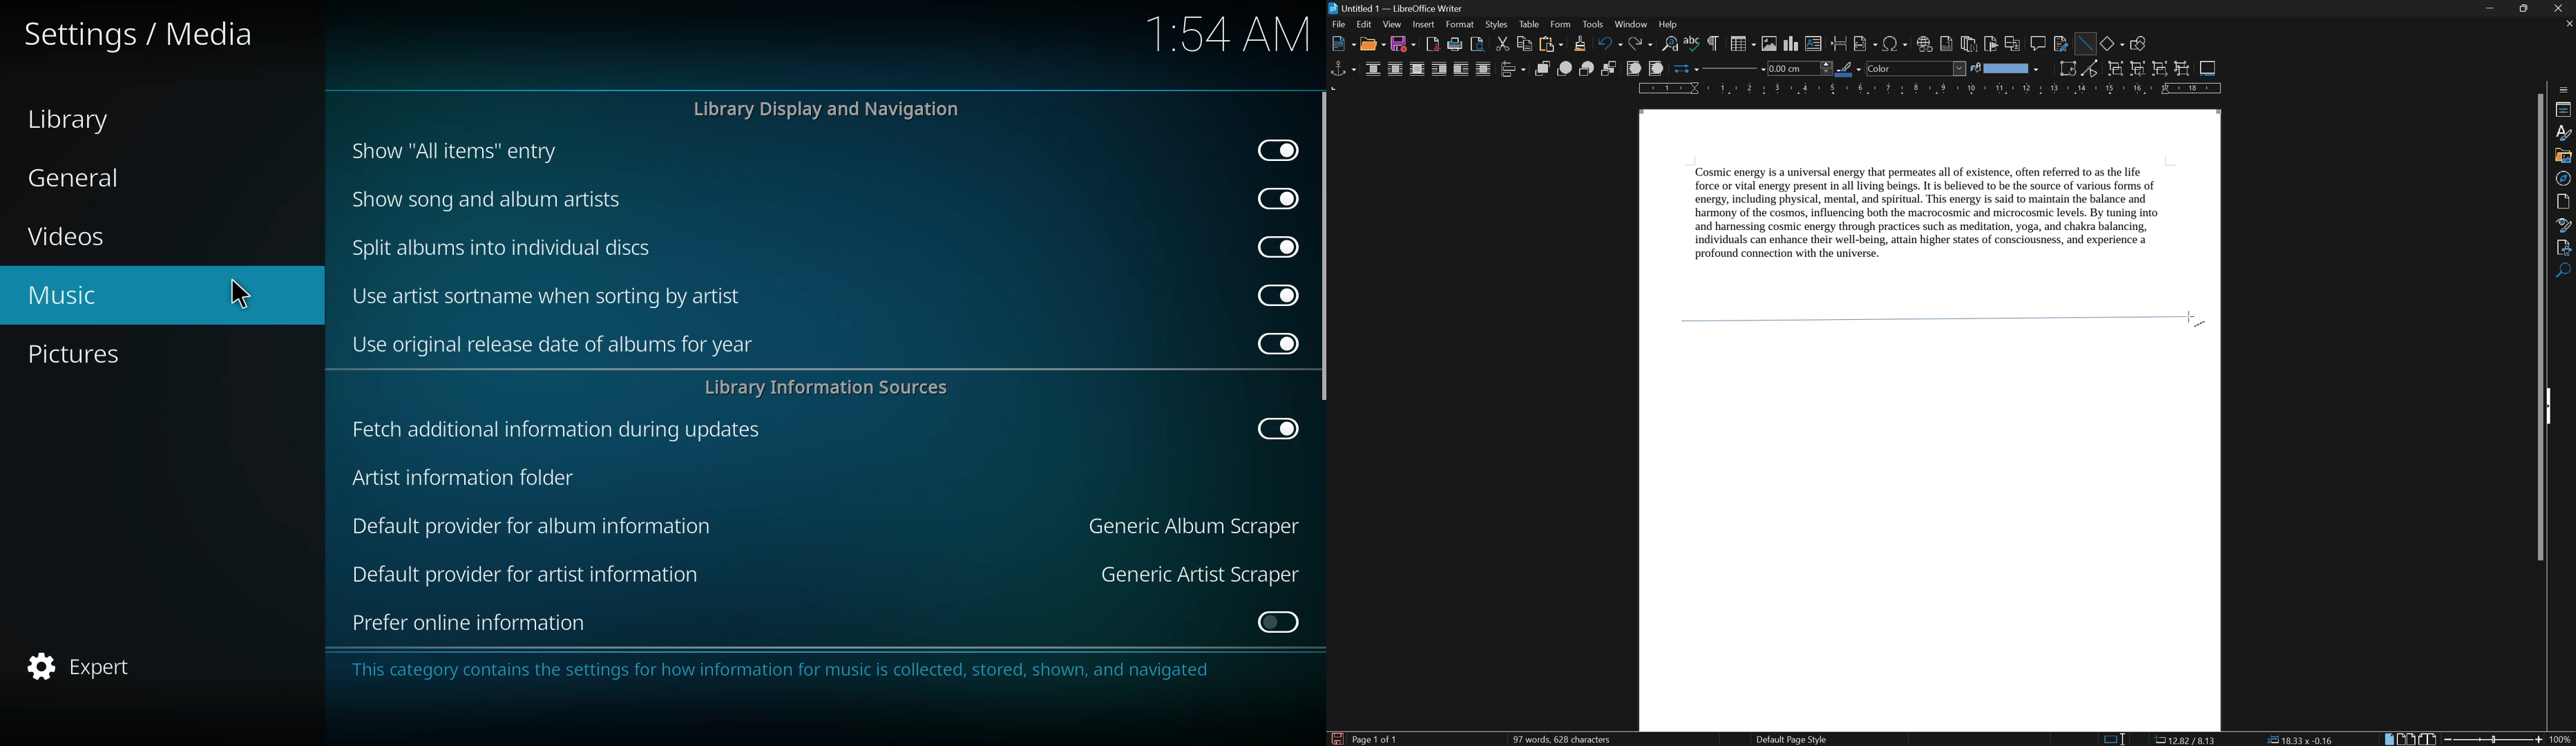 The width and height of the screenshot is (2576, 756). Describe the element at coordinates (2112, 42) in the screenshot. I see `basic shapes` at that location.